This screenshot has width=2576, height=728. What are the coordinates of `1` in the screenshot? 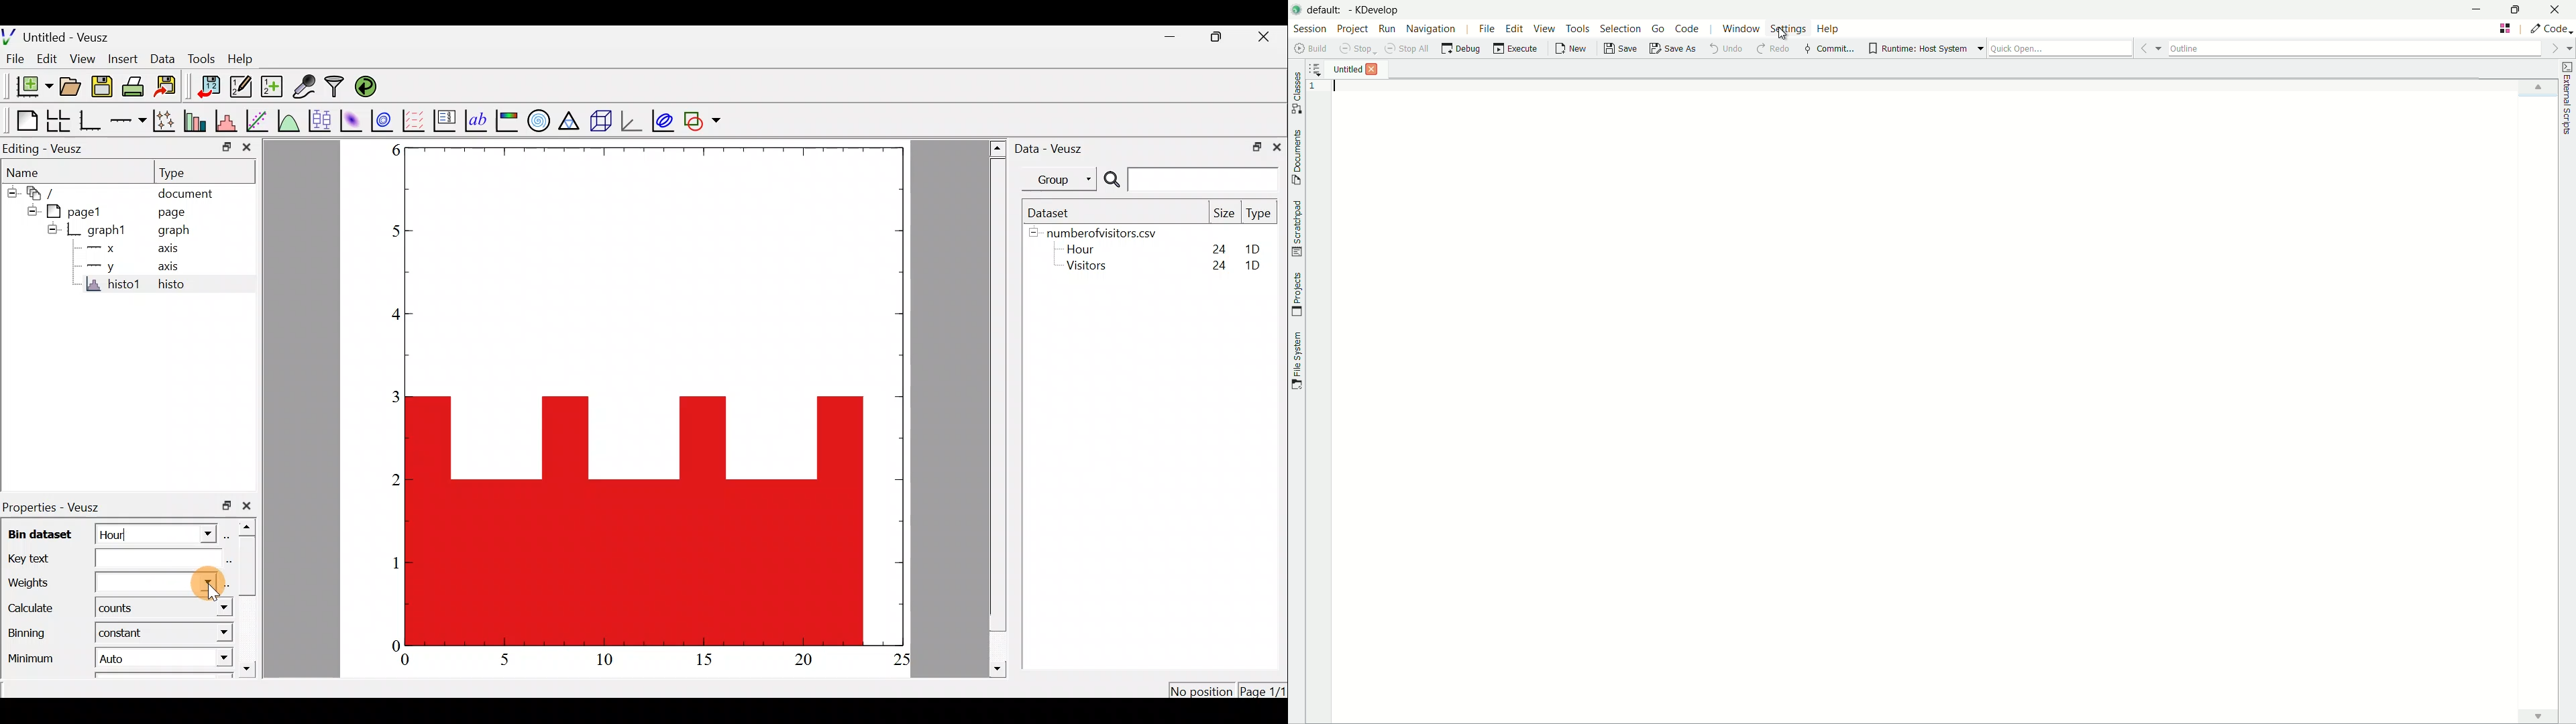 It's located at (1318, 87).